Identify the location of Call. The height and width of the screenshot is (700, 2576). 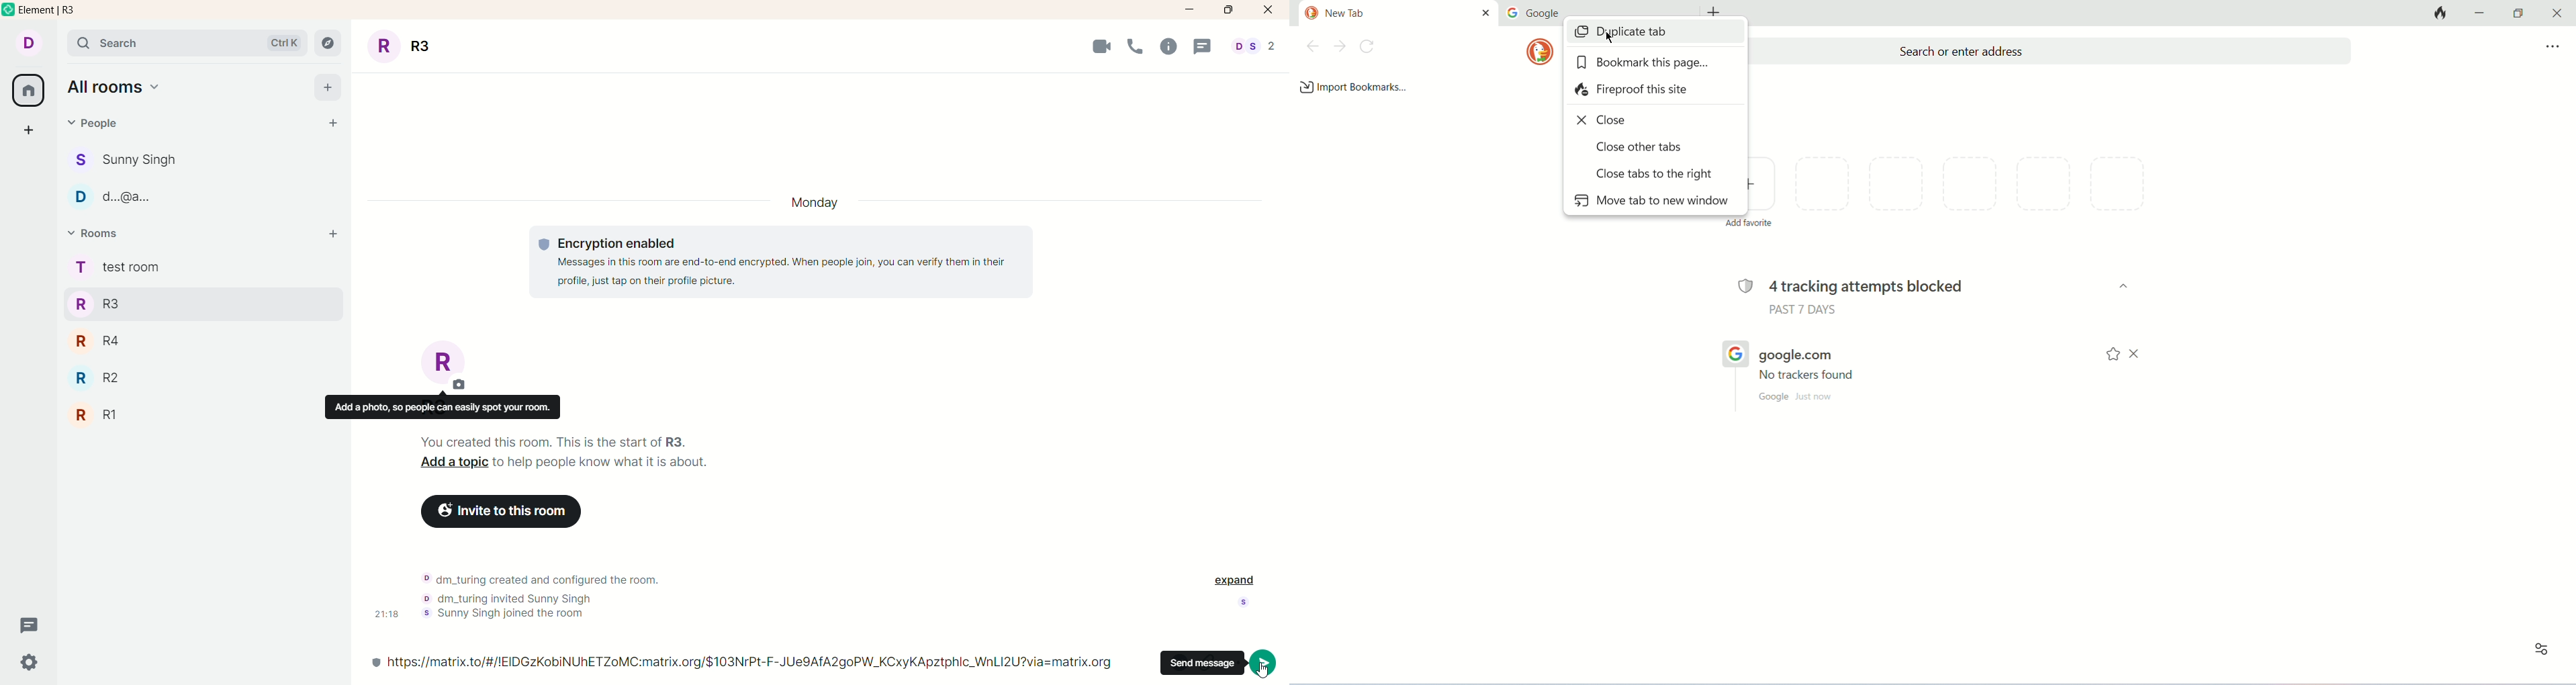
(1137, 44).